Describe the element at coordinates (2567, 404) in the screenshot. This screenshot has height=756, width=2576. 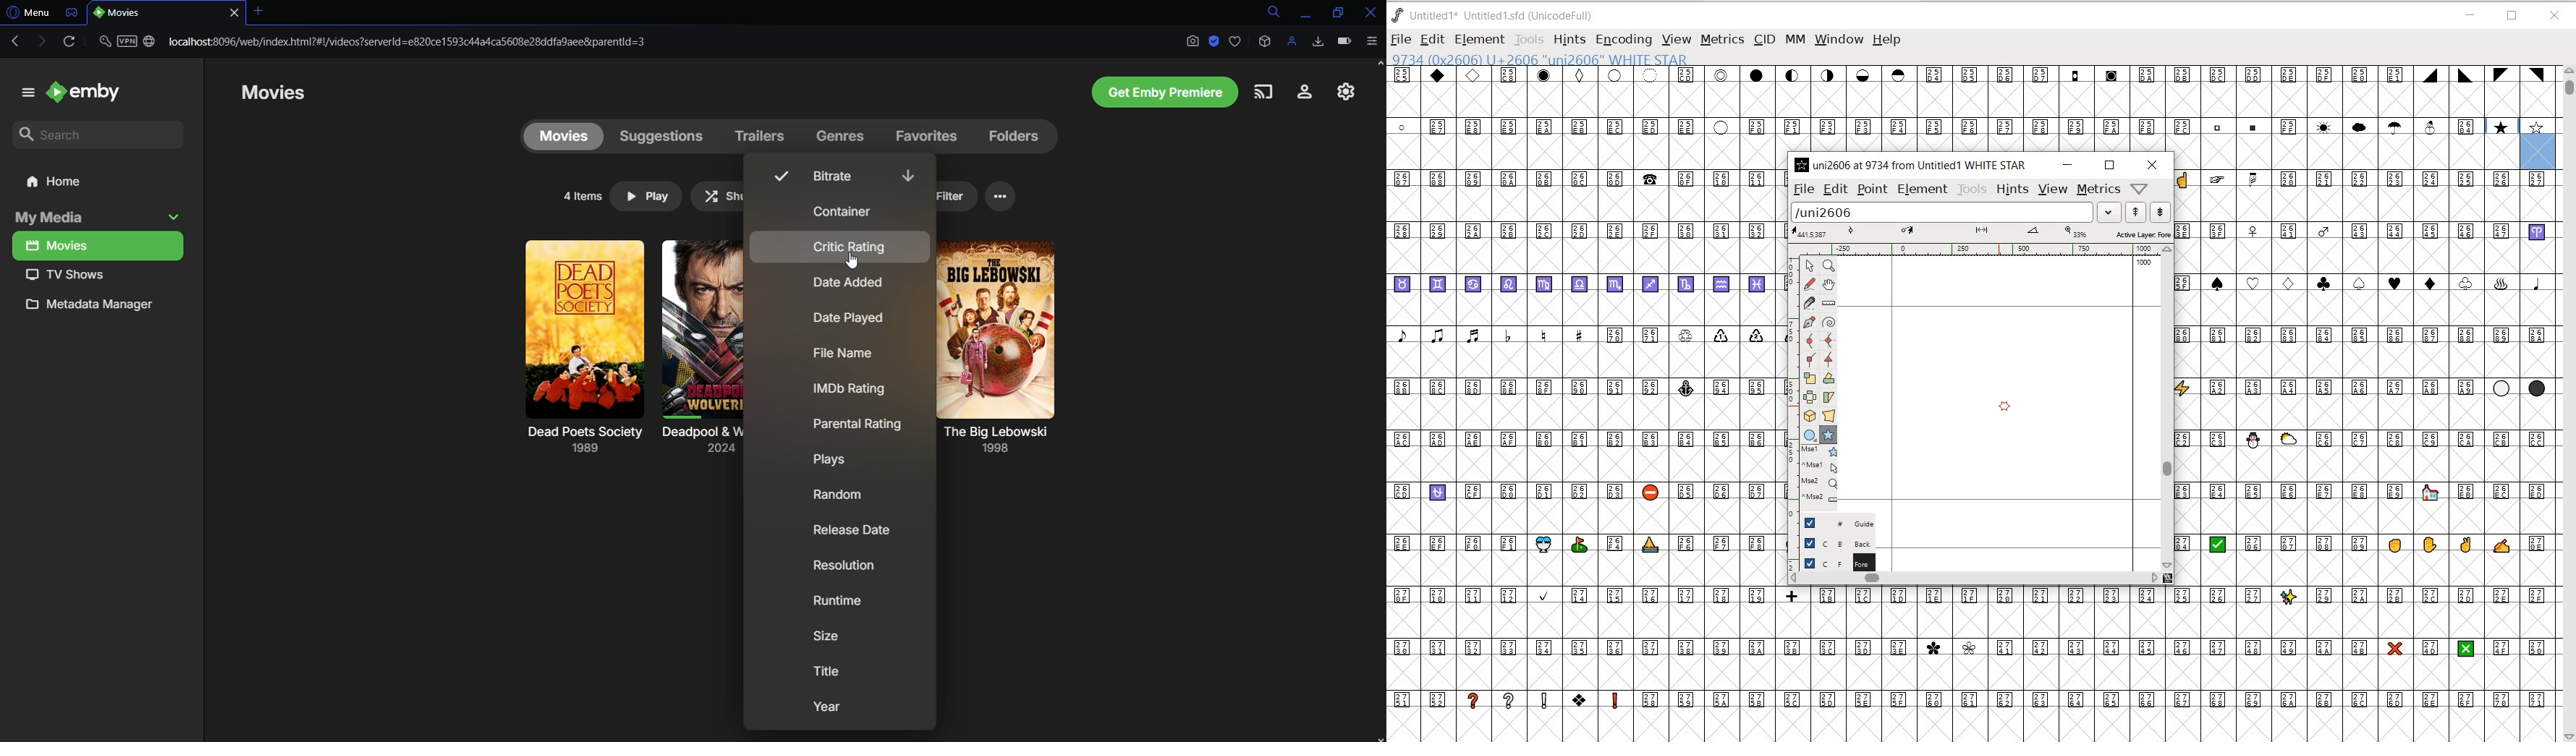
I see `SCROLLBAR` at that location.